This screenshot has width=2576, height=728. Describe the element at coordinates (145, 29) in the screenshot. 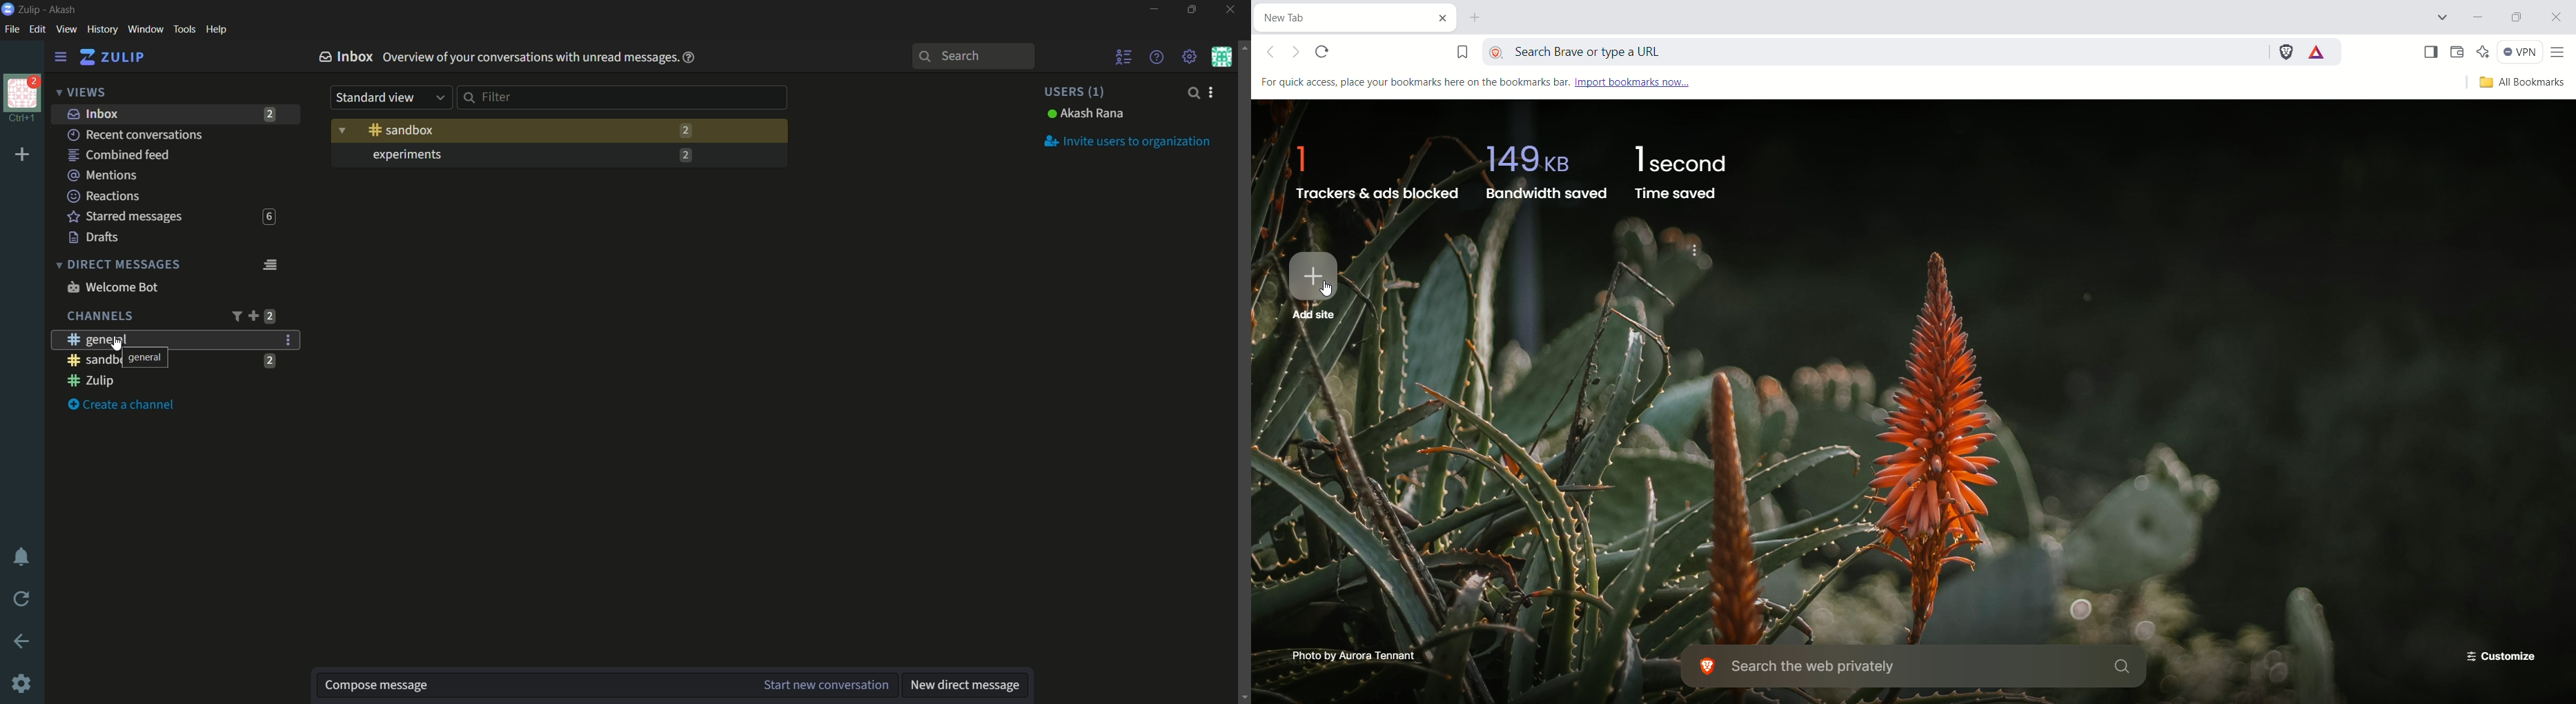

I see `window menu` at that location.